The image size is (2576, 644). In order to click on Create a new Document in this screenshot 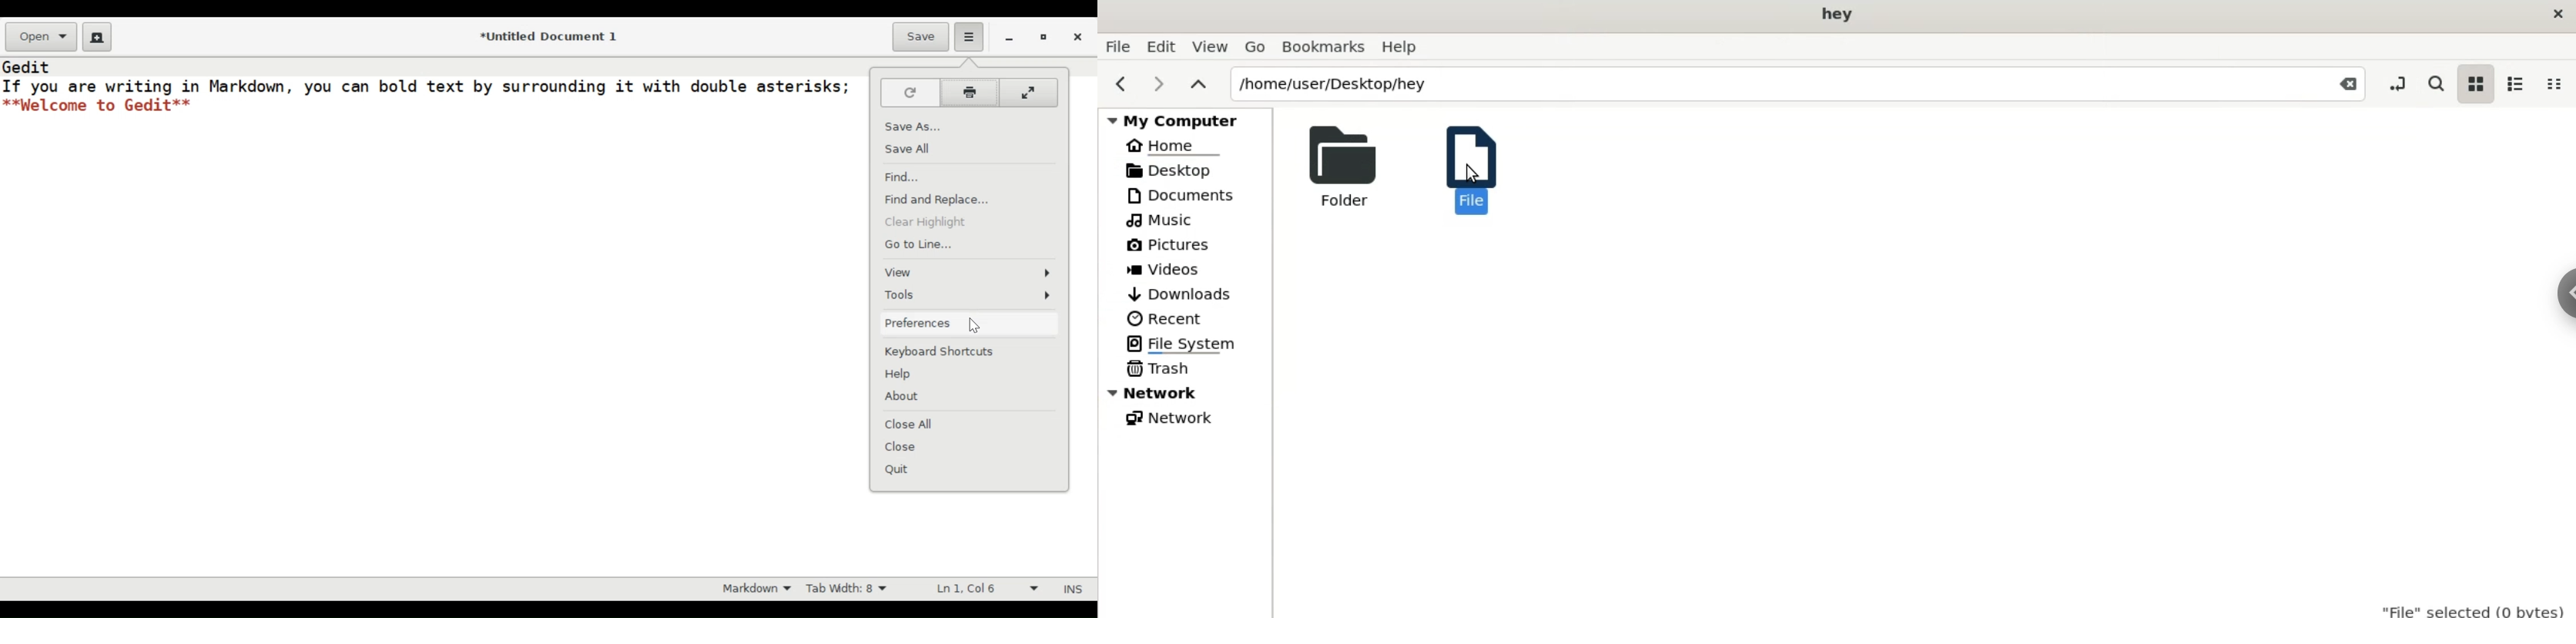, I will do `click(97, 37)`.